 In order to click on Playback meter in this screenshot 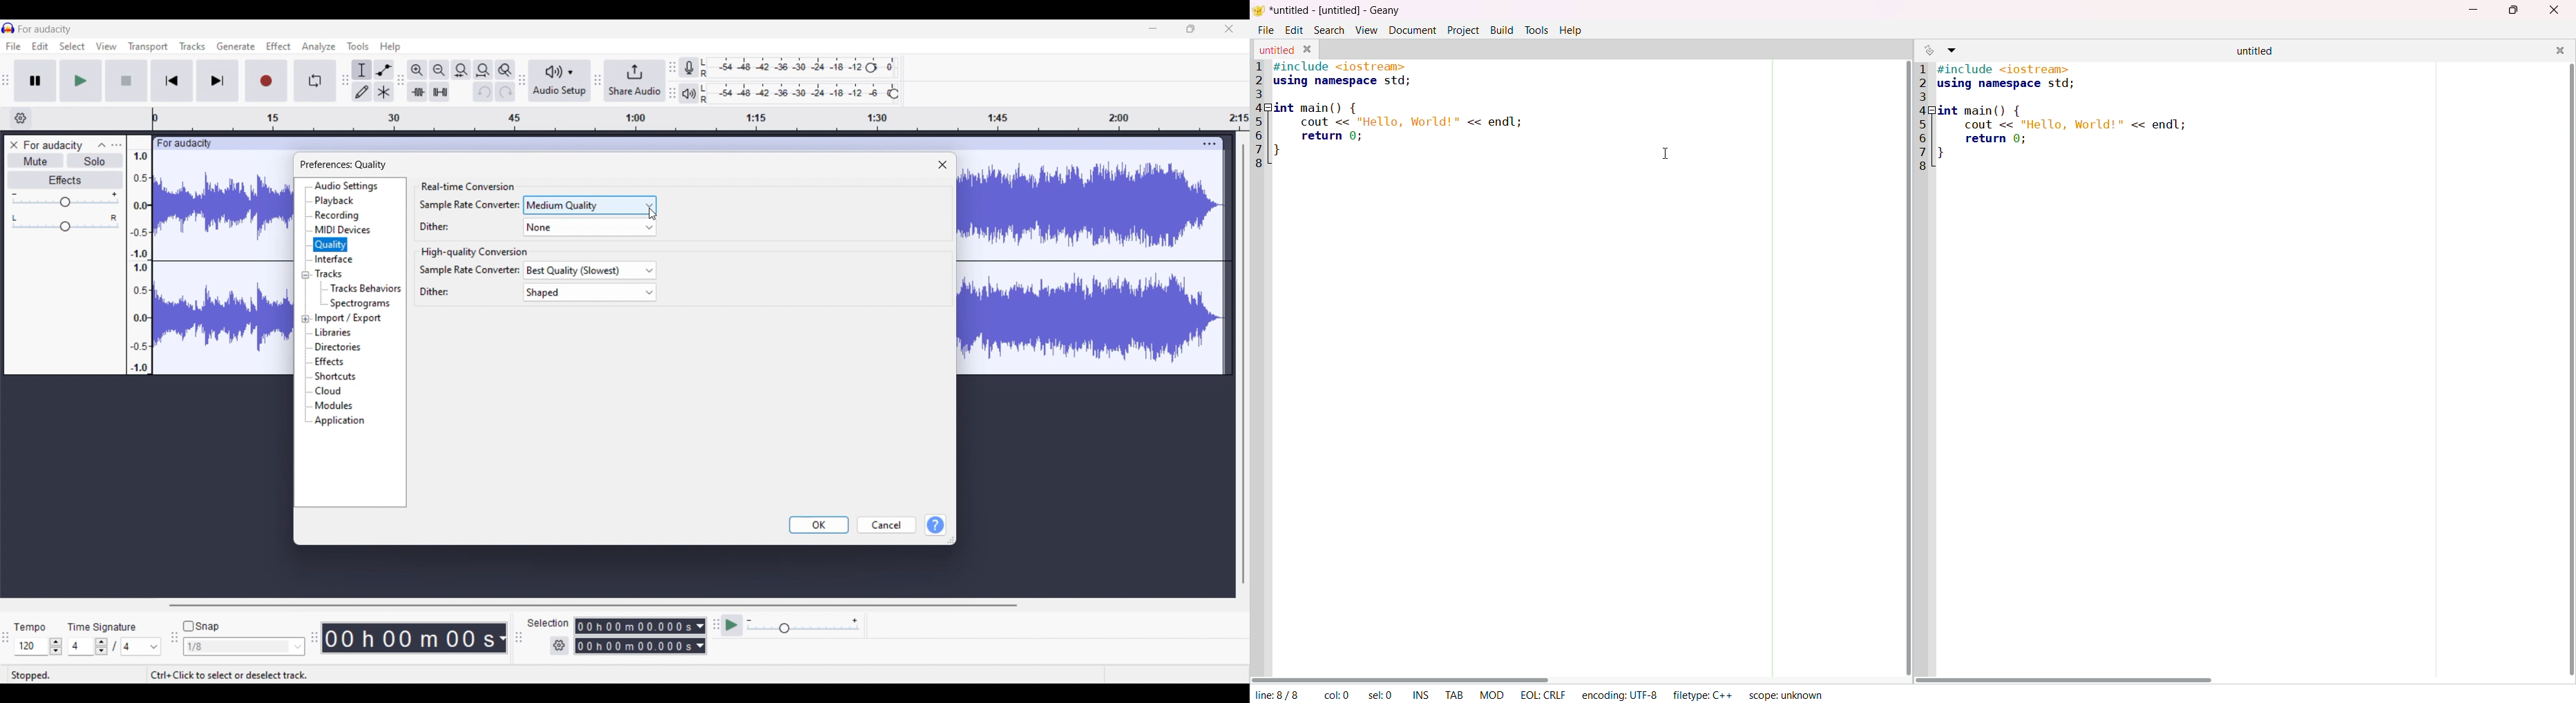, I will do `click(689, 93)`.